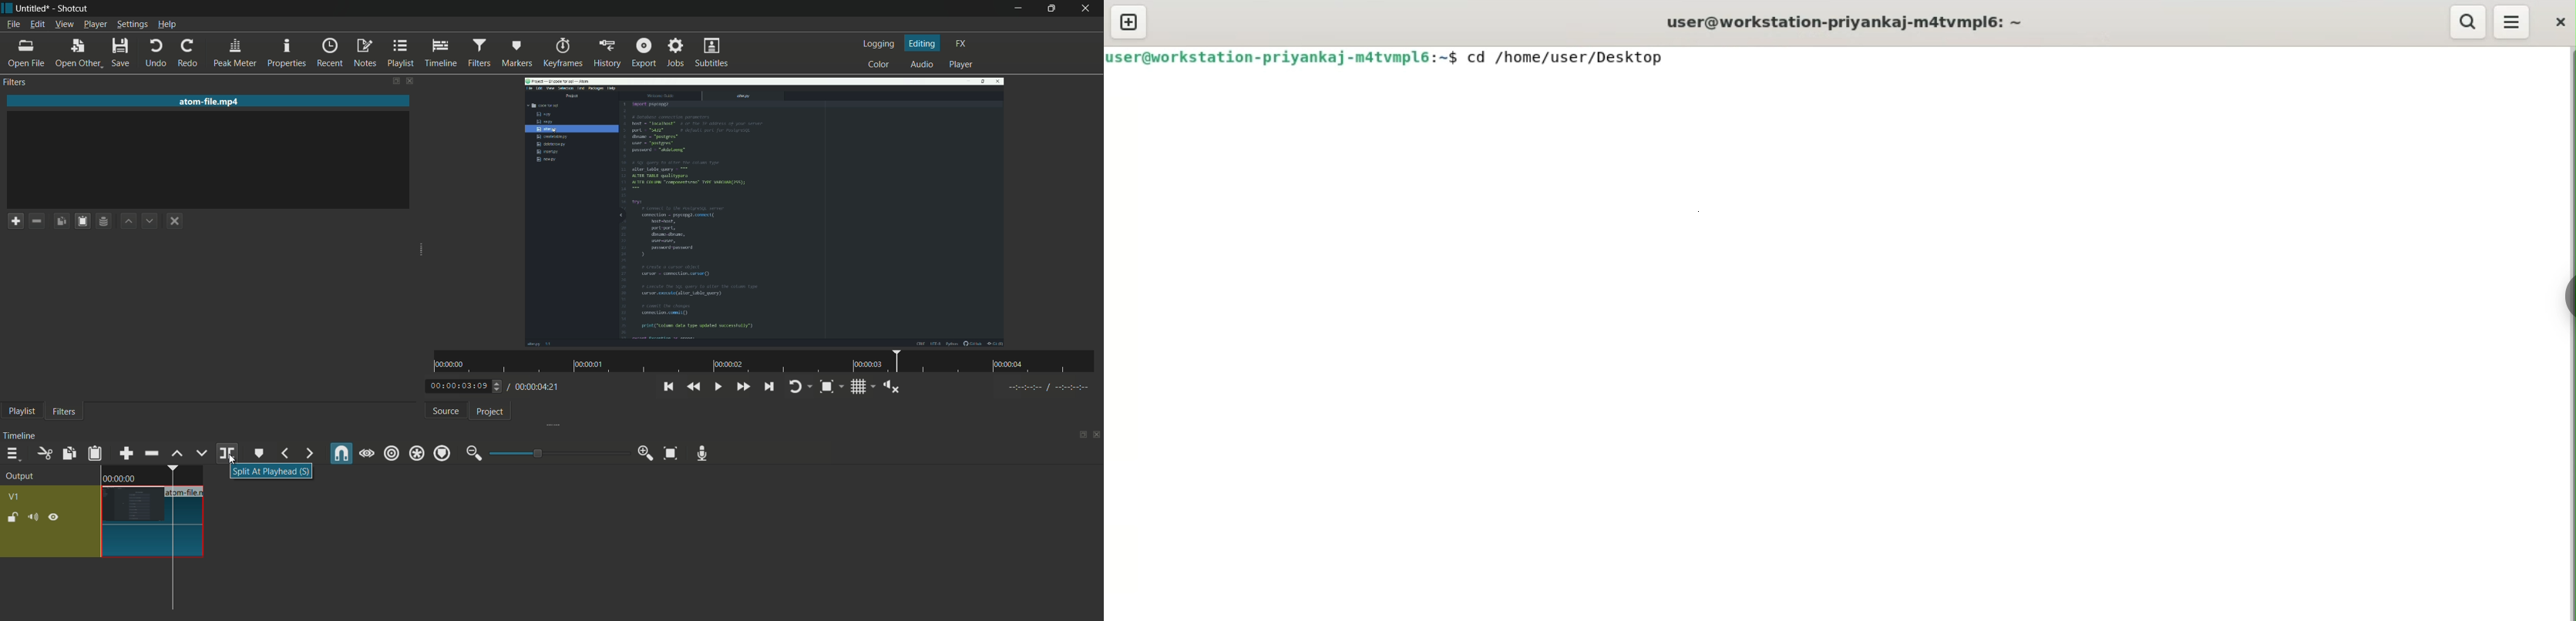 The width and height of the screenshot is (2576, 644). Describe the element at coordinates (287, 52) in the screenshot. I see `properties` at that location.